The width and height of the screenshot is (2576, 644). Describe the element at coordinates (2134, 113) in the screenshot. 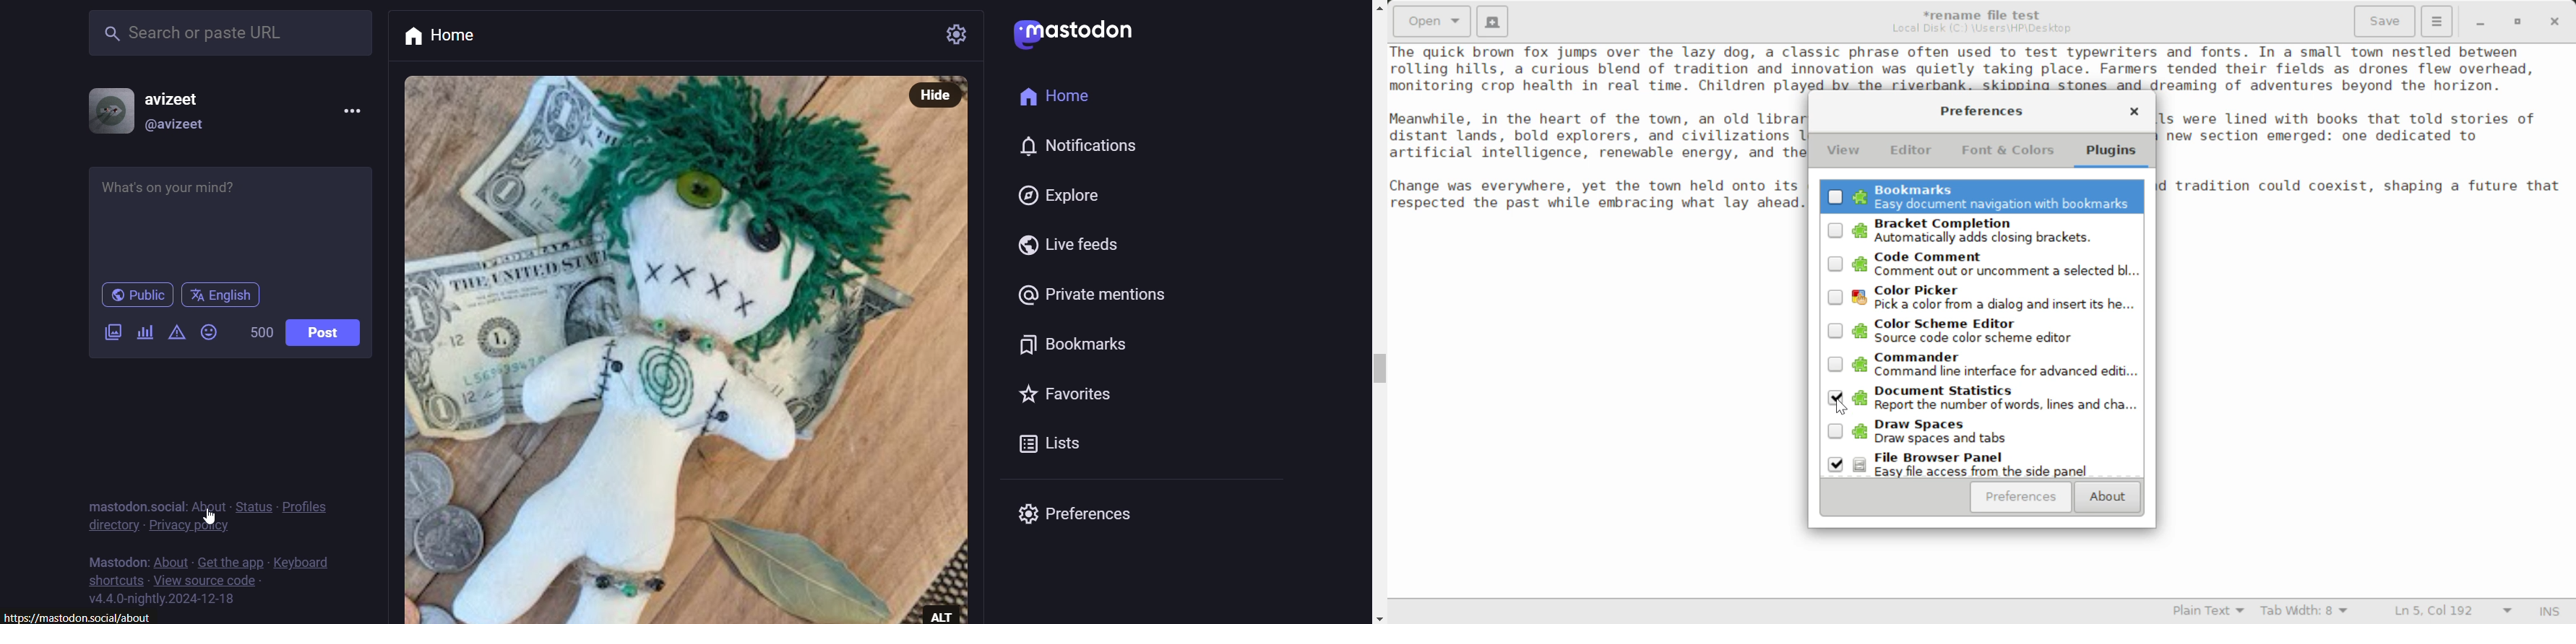

I see `Close Window` at that location.